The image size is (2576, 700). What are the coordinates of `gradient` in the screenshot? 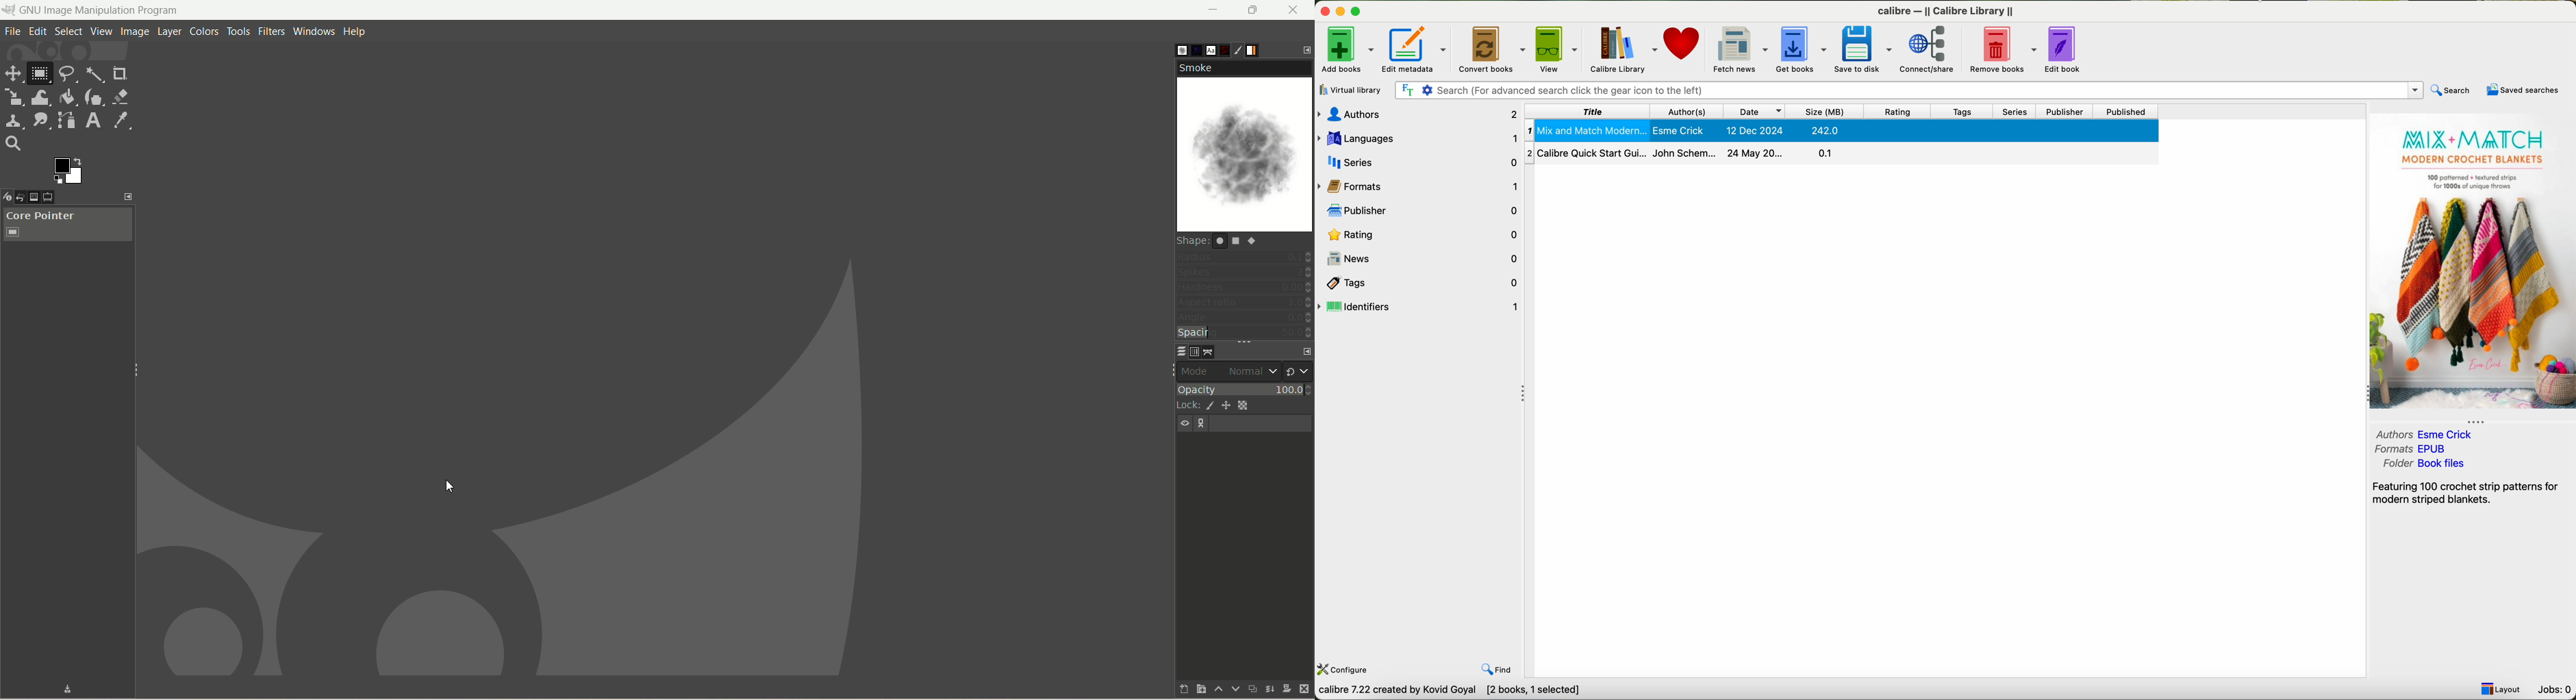 It's located at (1262, 49).